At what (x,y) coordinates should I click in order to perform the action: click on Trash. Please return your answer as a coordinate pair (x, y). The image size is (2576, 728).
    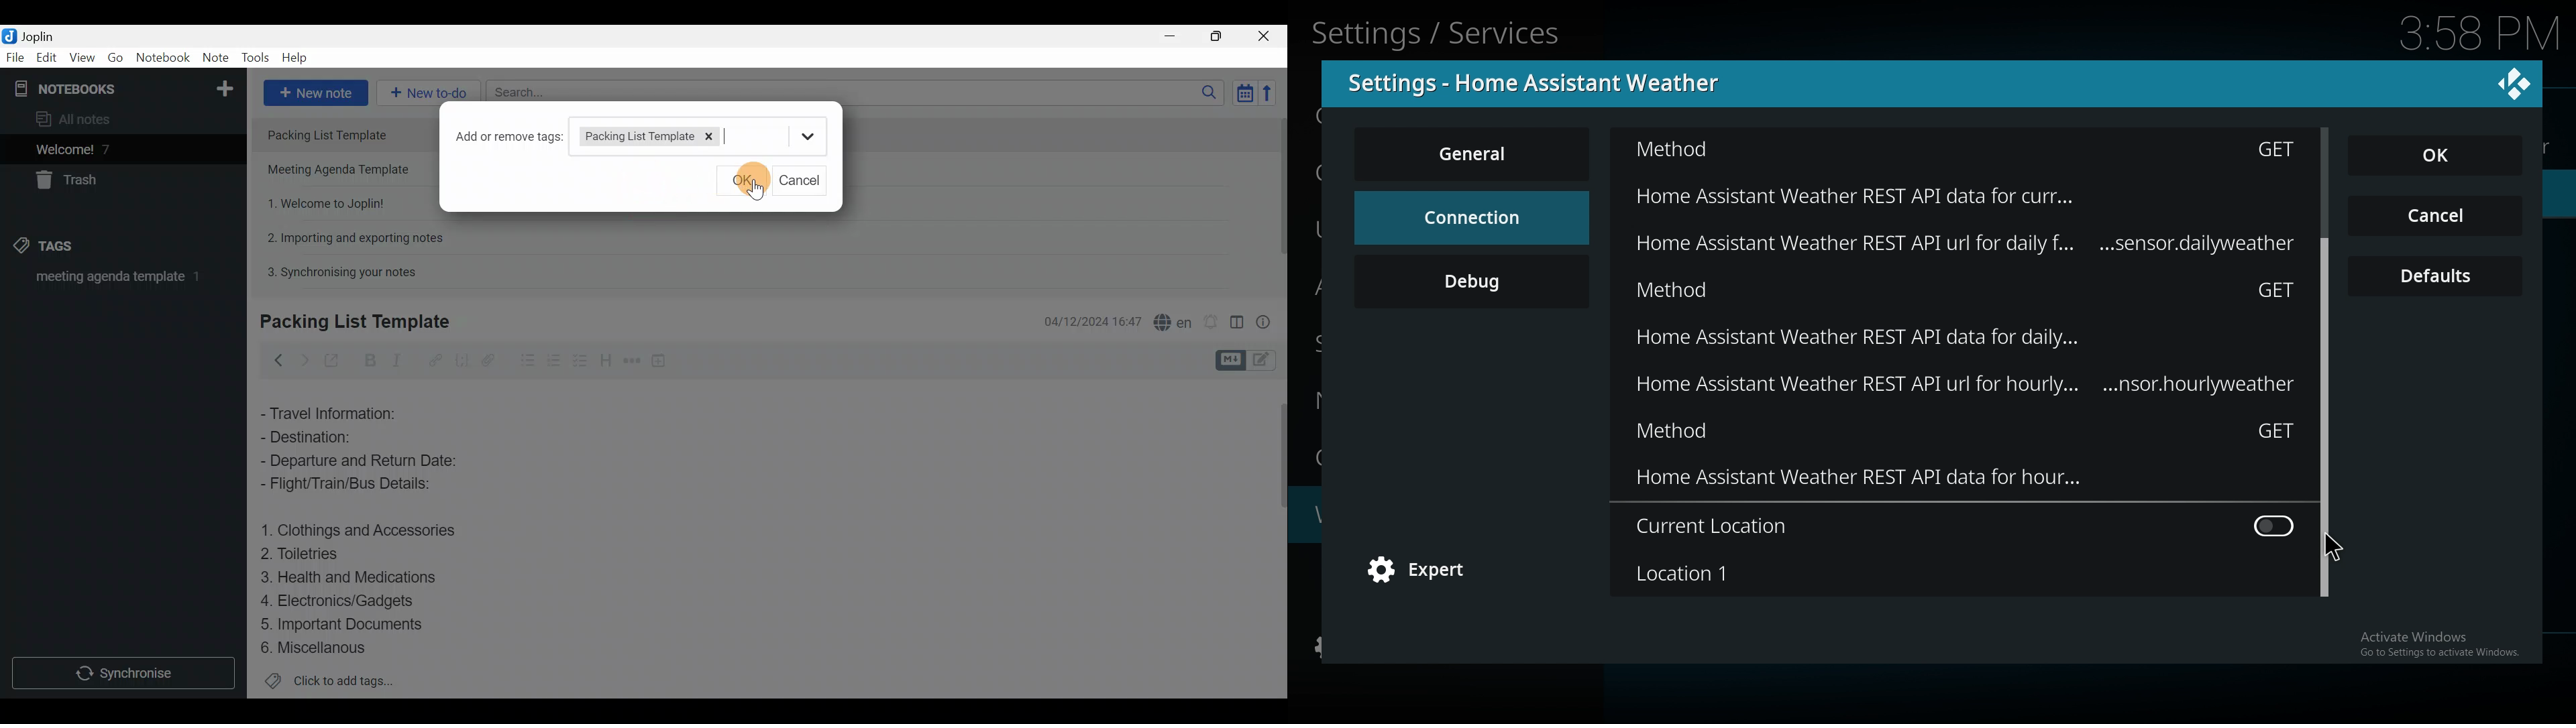
    Looking at the image, I should click on (72, 182).